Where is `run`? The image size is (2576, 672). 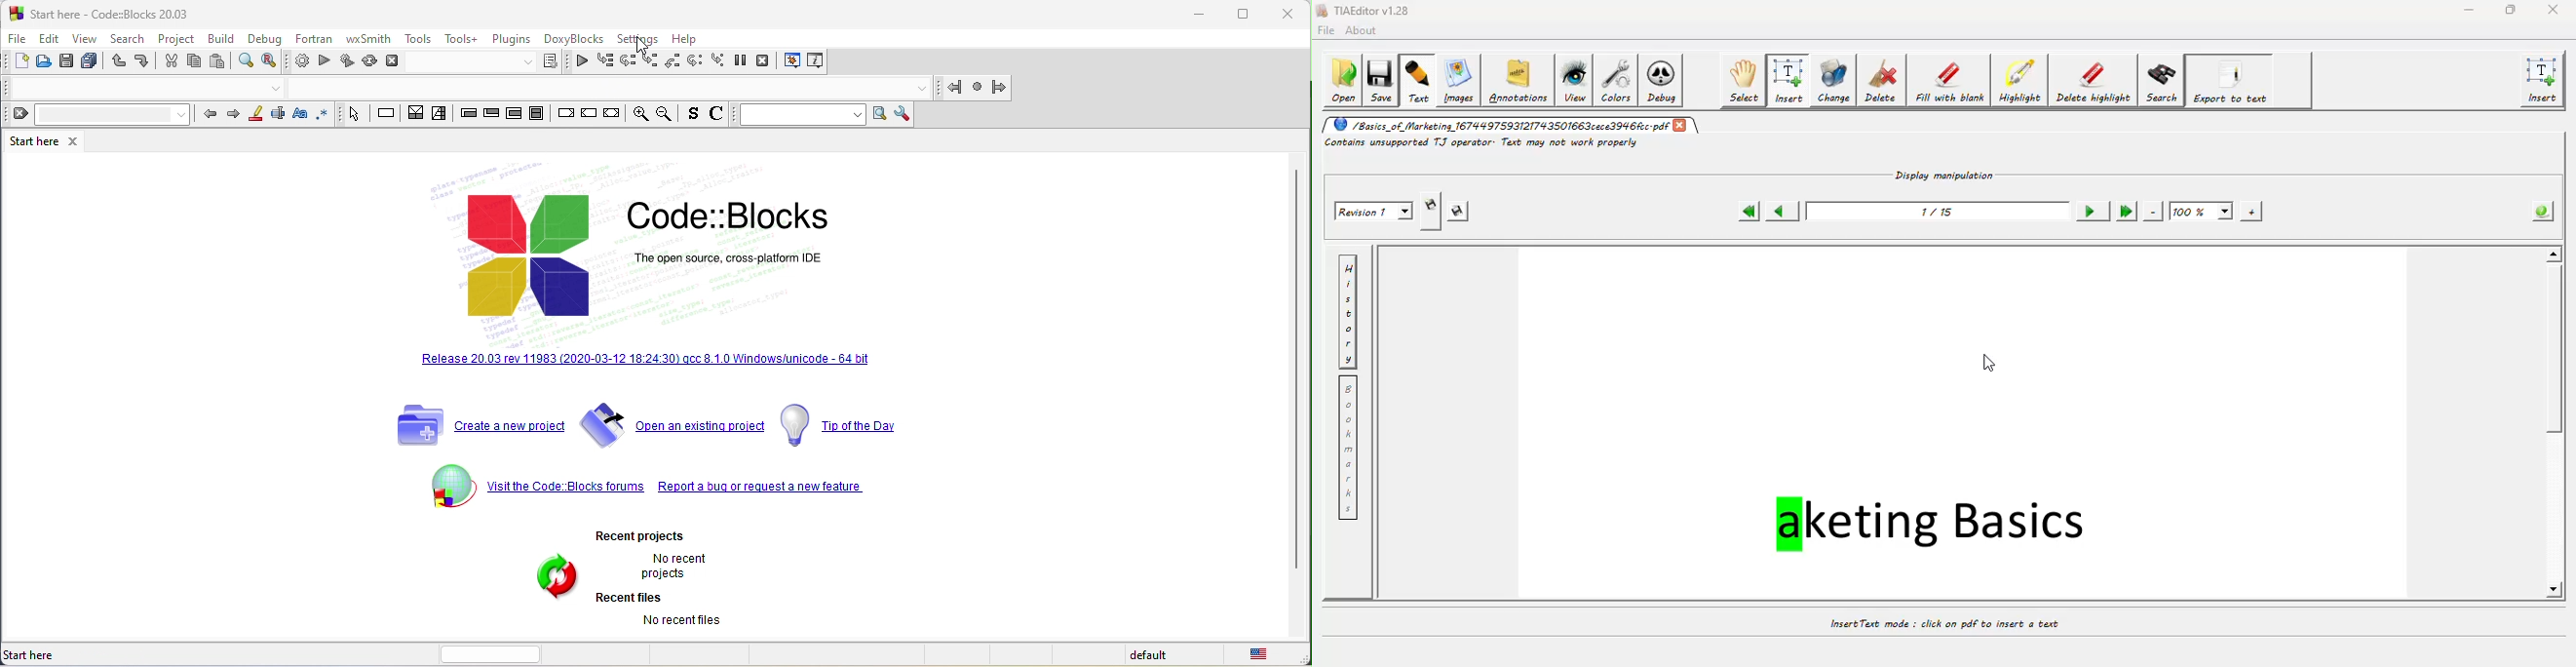 run is located at coordinates (327, 62).